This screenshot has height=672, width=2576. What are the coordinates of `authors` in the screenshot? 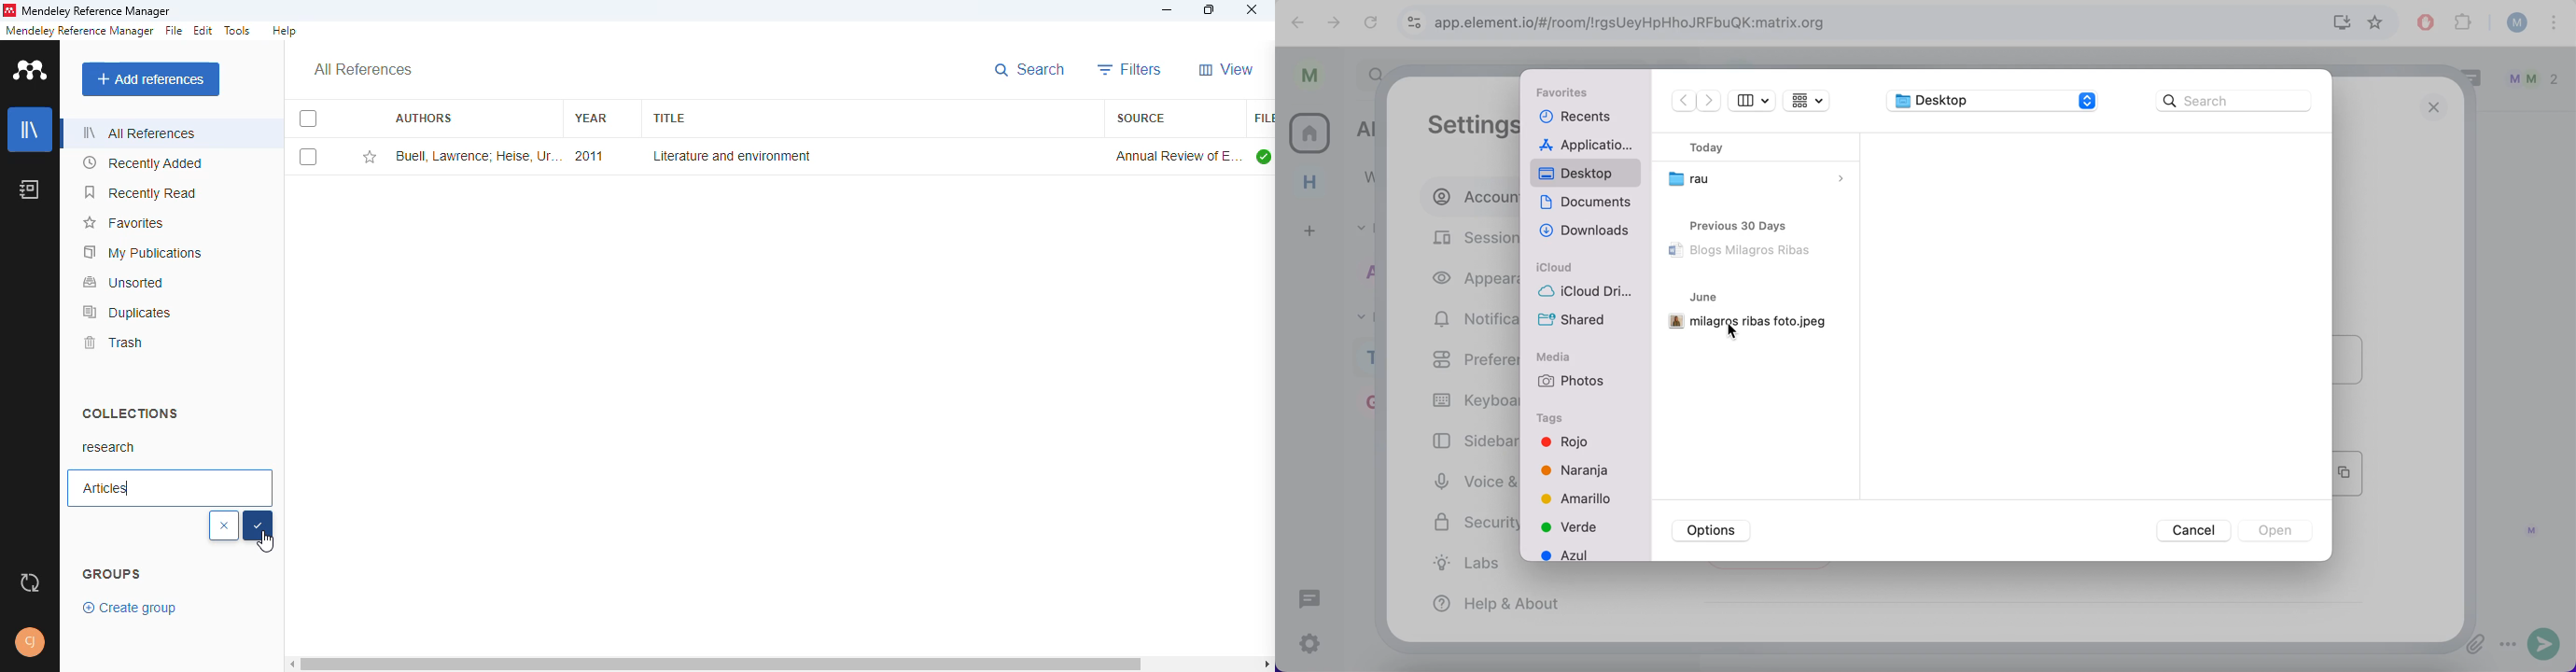 It's located at (423, 117).